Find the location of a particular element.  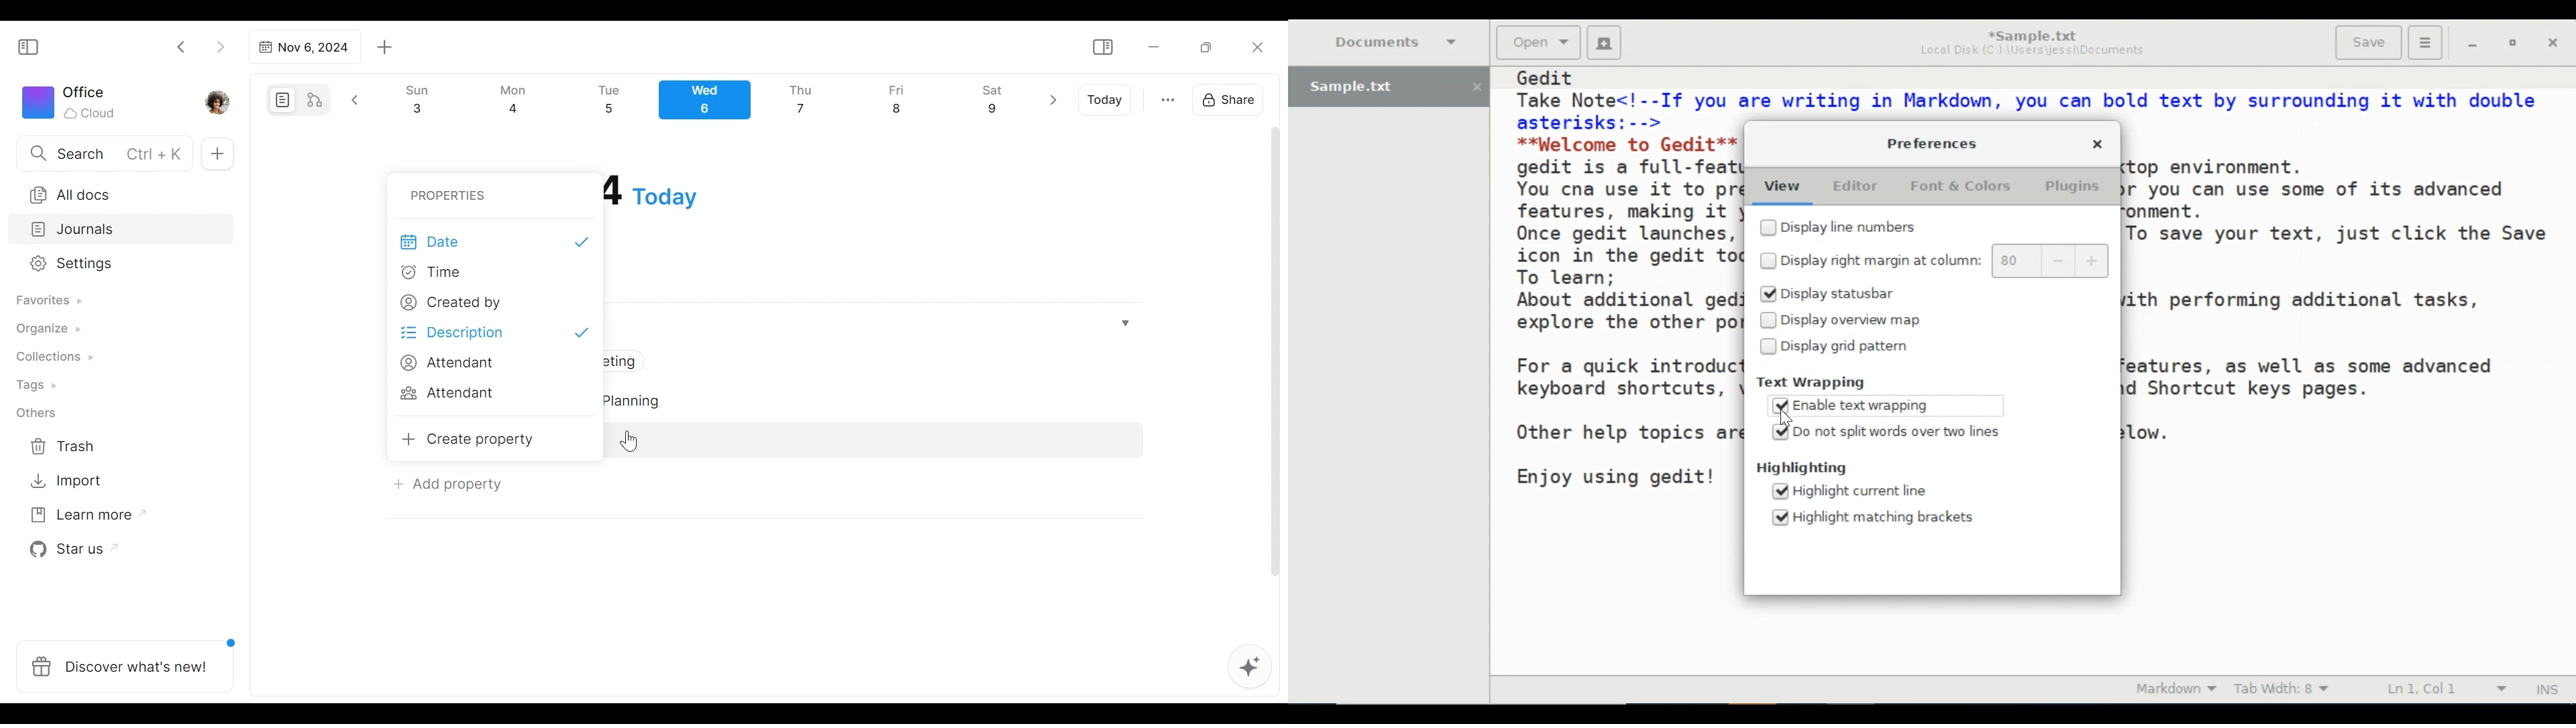

View is located at coordinates (1781, 188).